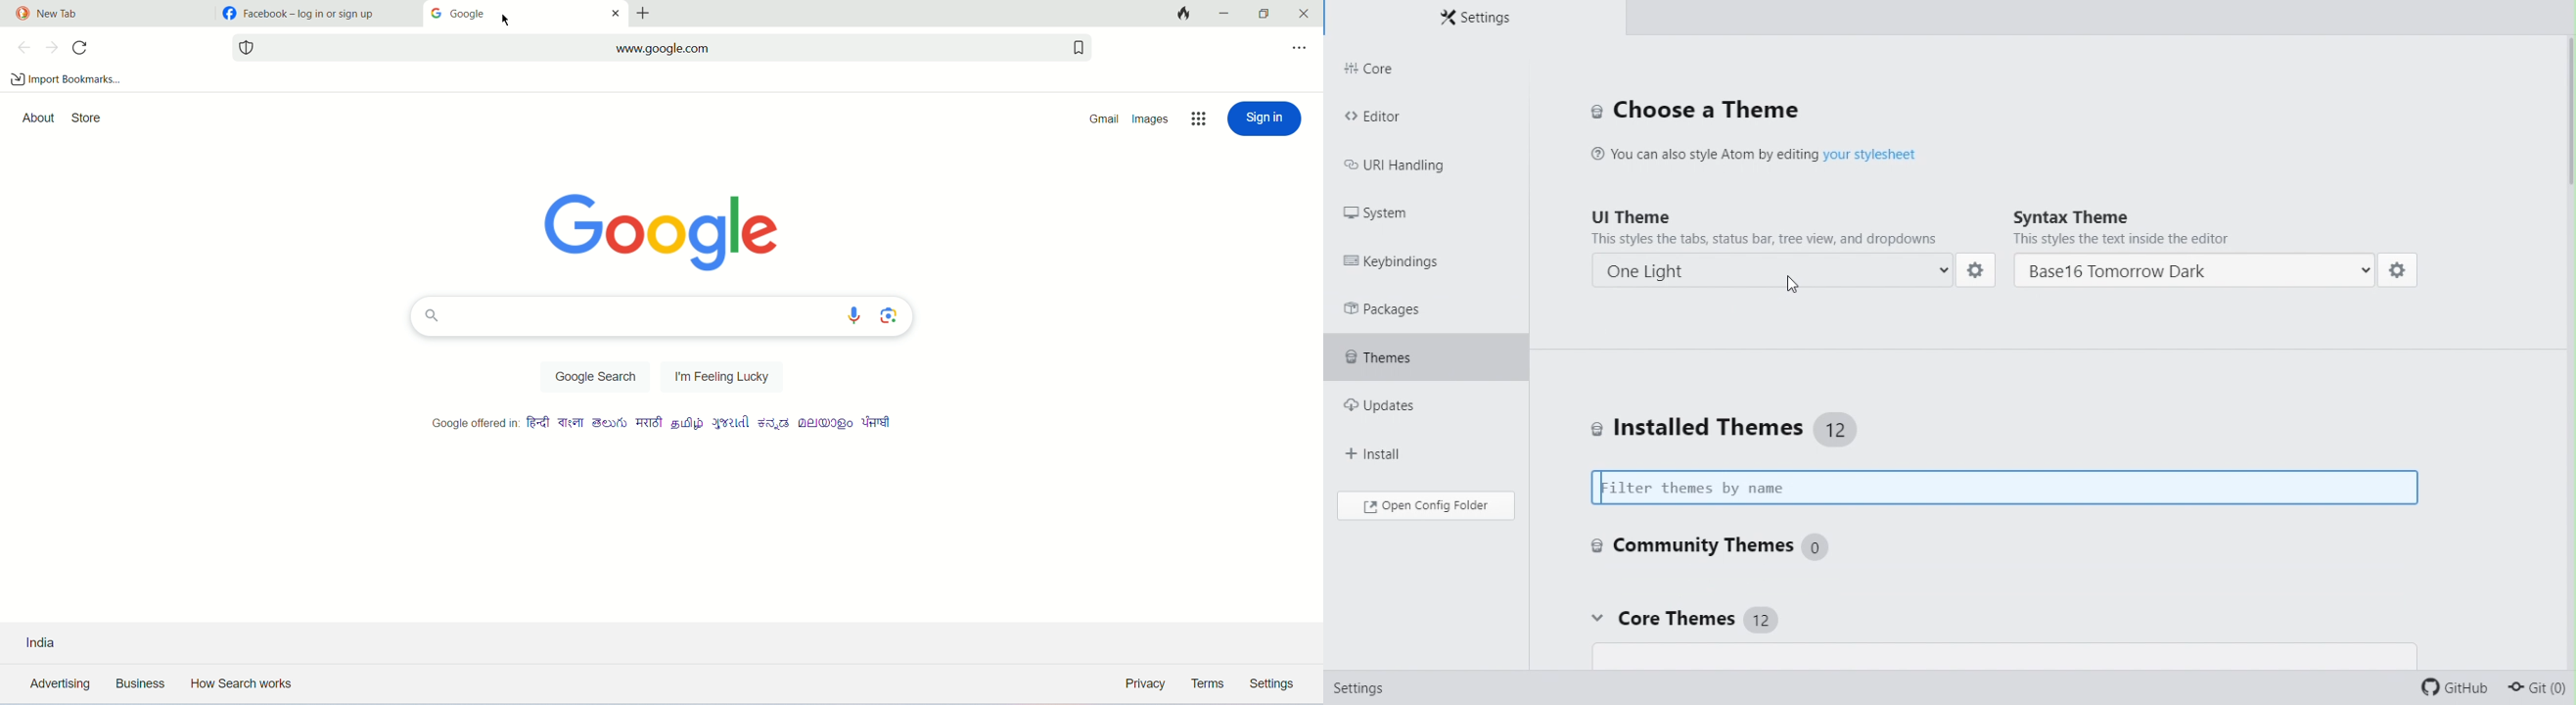 Image resolution: width=2576 pixels, height=728 pixels. What do you see at coordinates (1414, 211) in the screenshot?
I see `system FREE TRIAL EXPIREDpackages` at bounding box center [1414, 211].